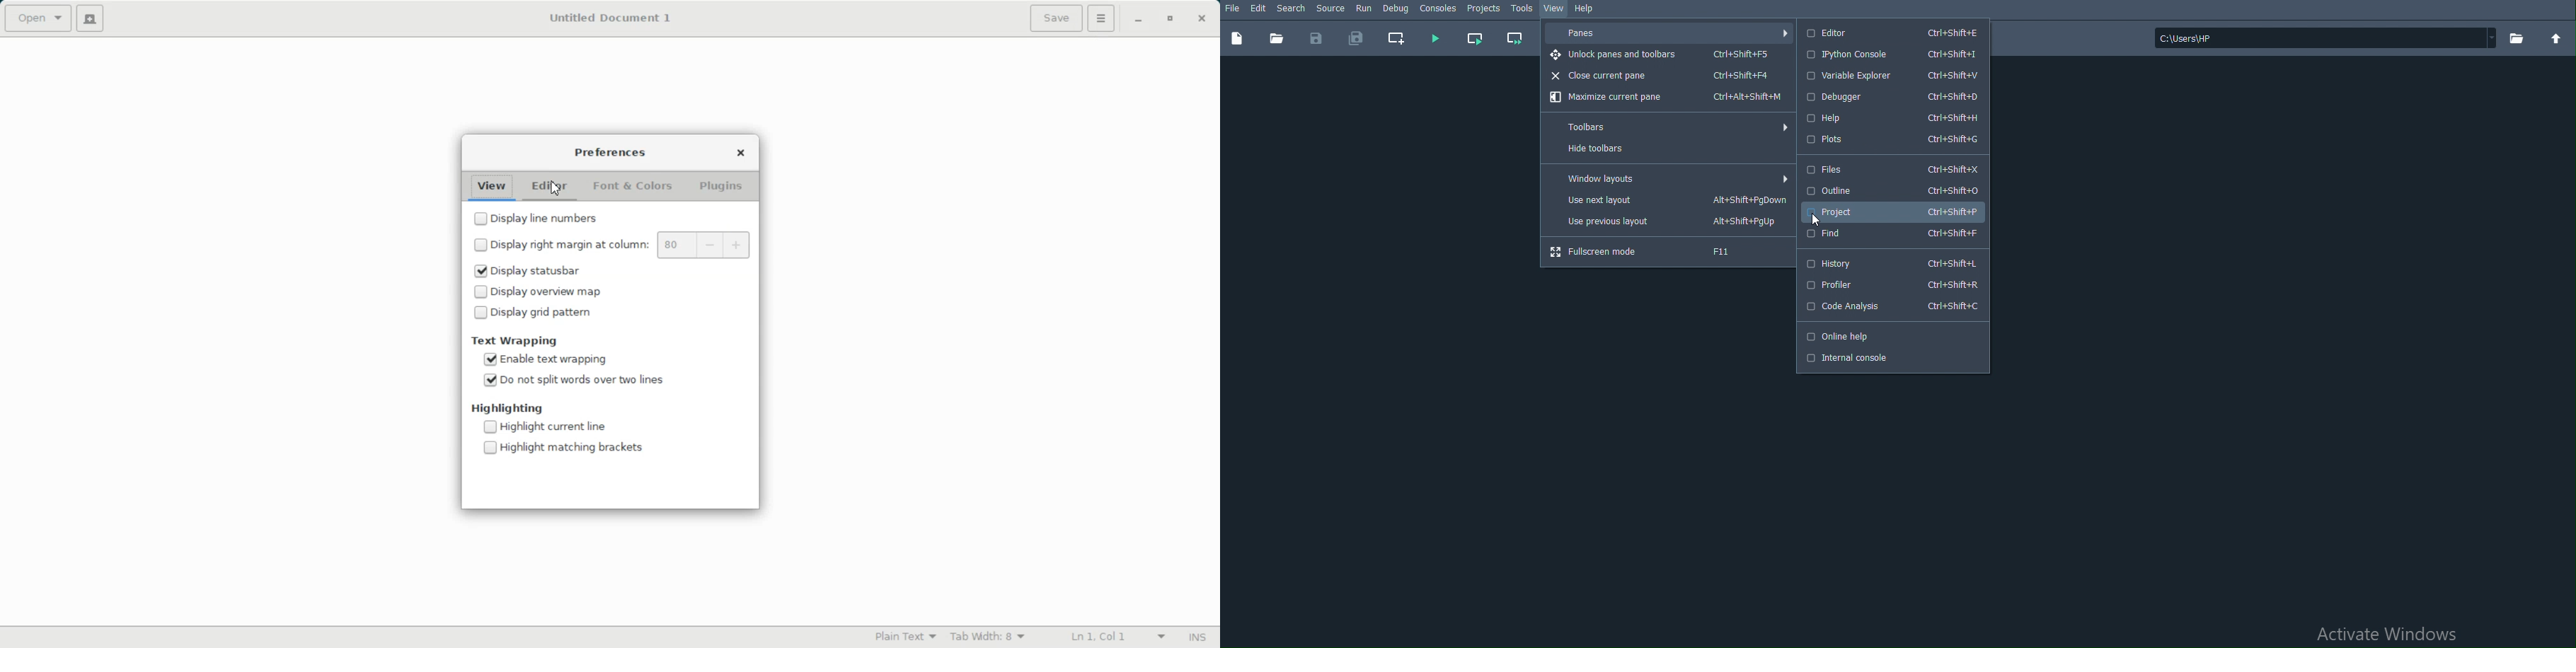  Describe the element at coordinates (1667, 75) in the screenshot. I see `Close current pane` at that location.